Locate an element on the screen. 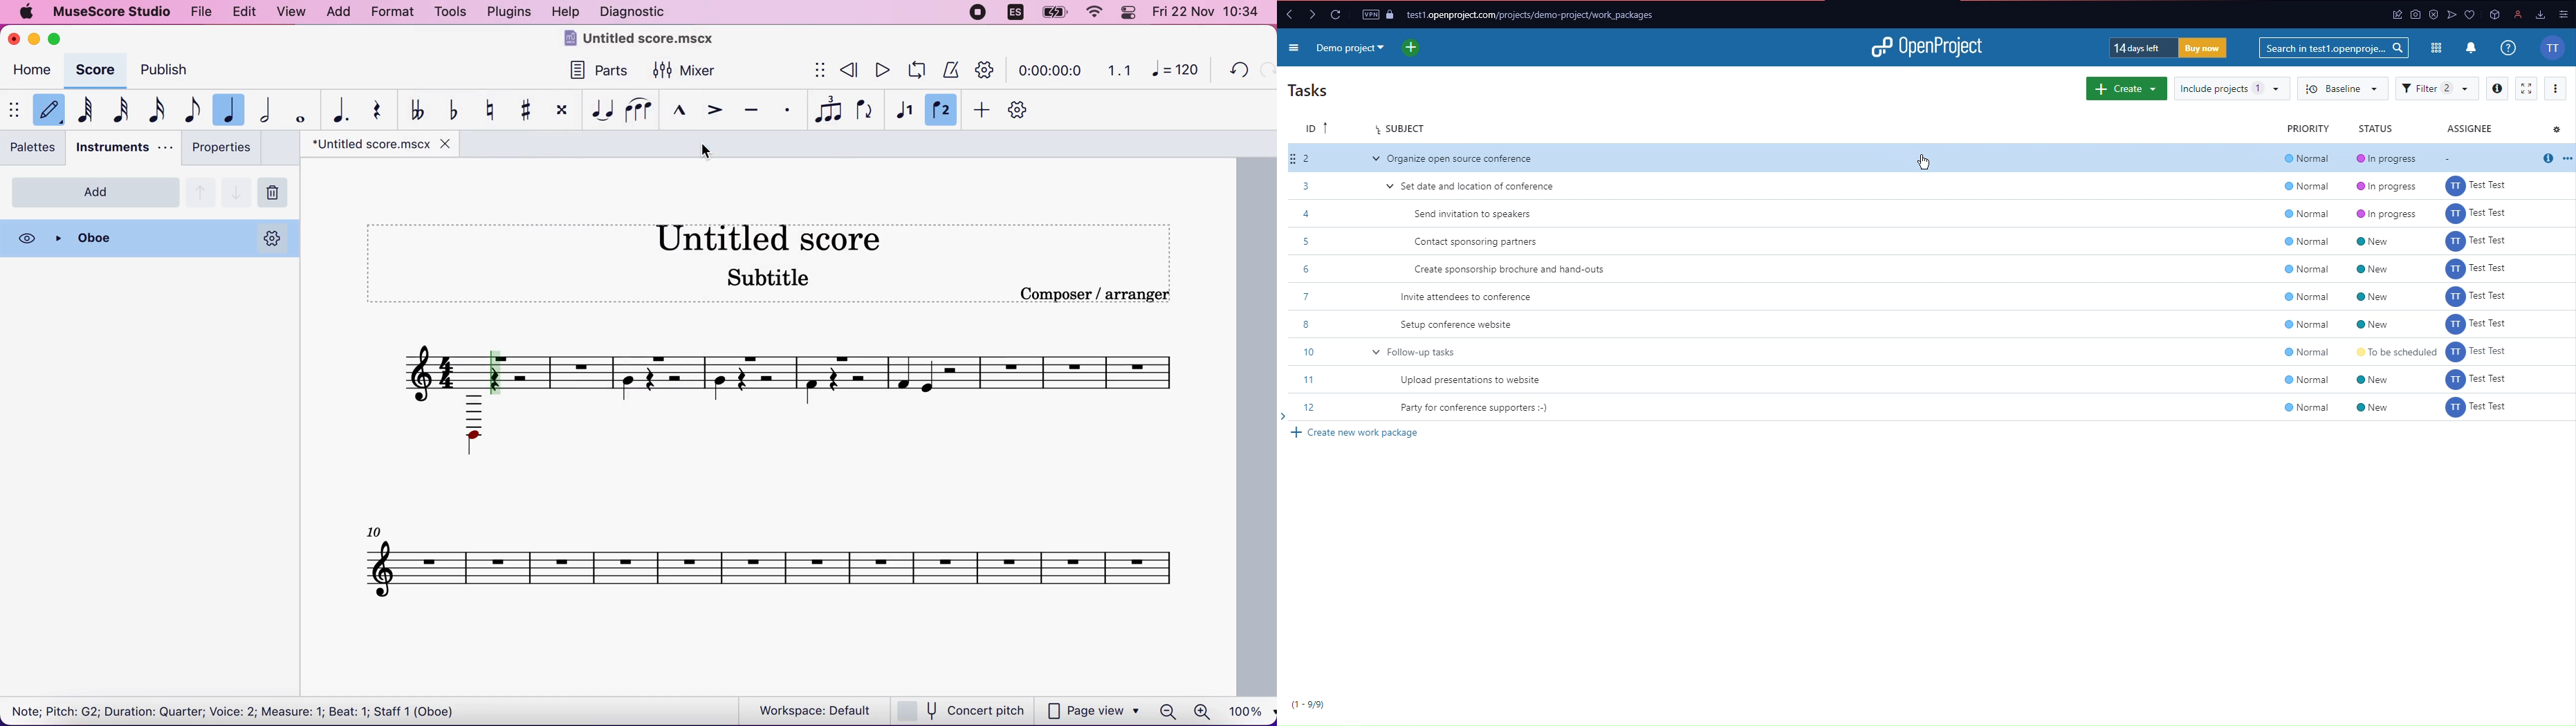  customization tool is located at coordinates (1023, 108).